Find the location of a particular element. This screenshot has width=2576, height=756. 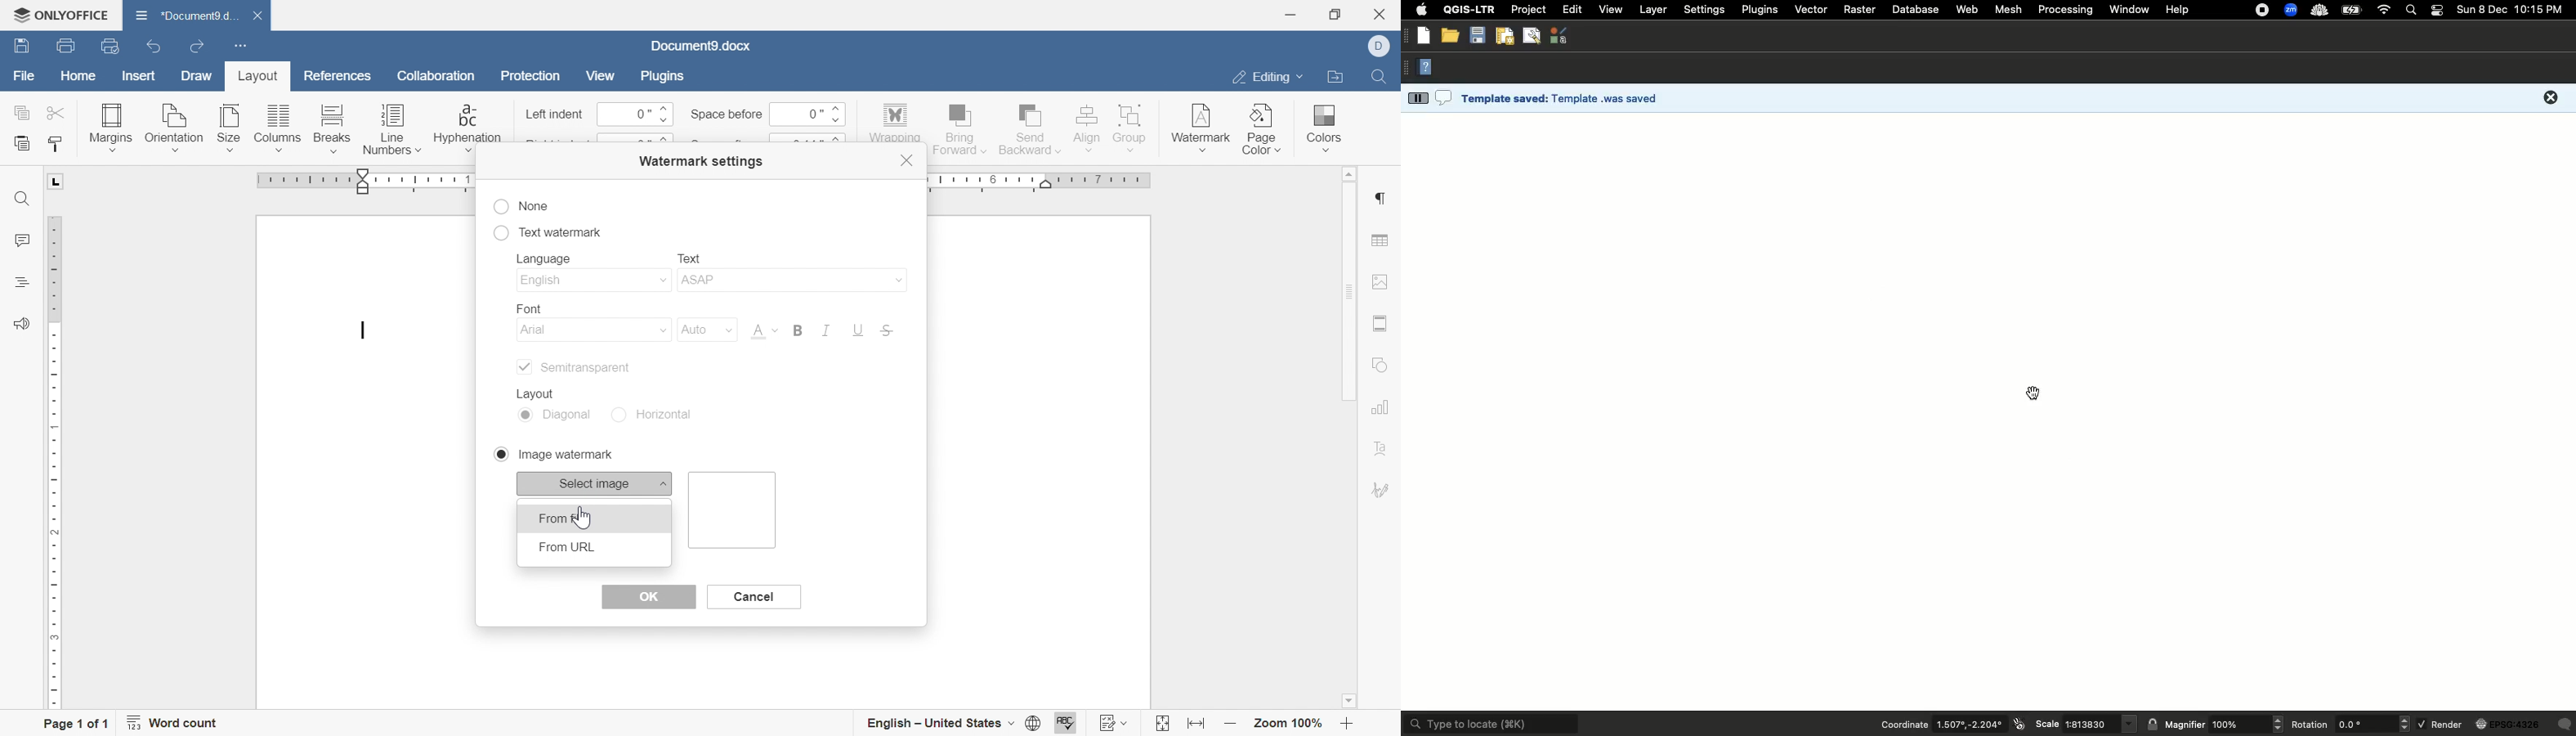

editing is located at coordinates (1265, 80).